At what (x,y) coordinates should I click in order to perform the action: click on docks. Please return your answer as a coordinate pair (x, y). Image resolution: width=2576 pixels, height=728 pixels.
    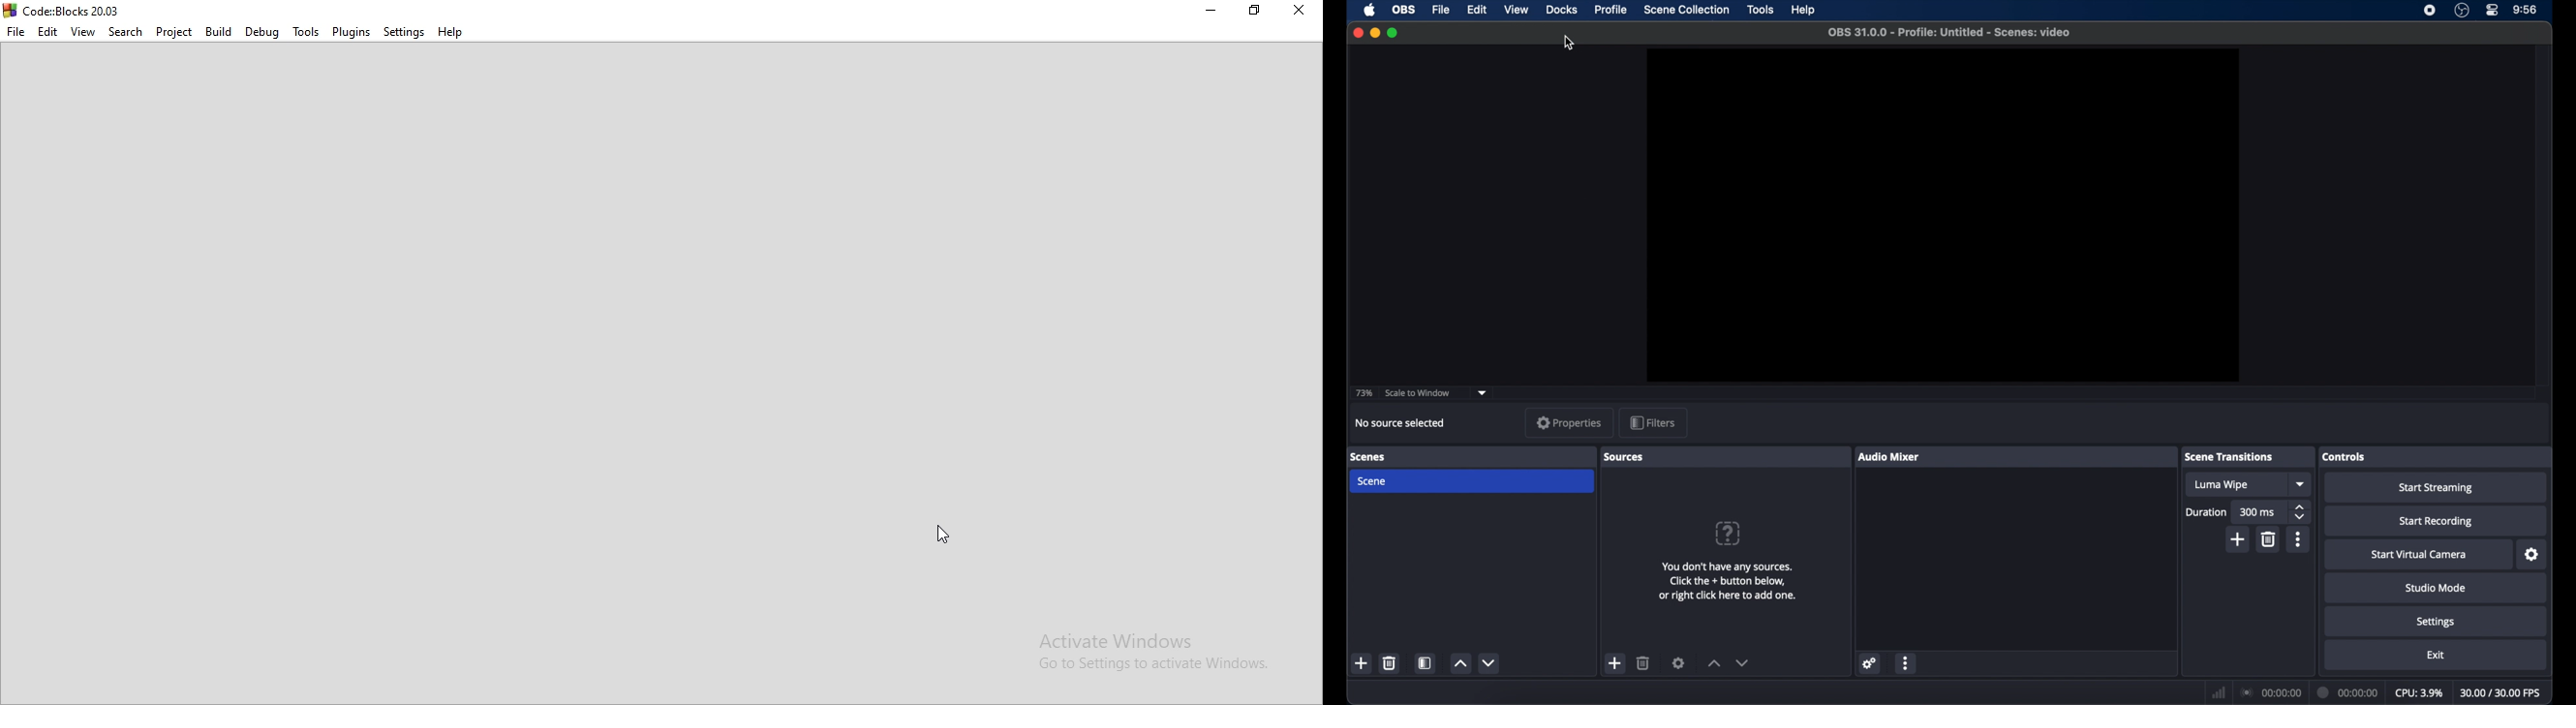
    Looking at the image, I should click on (1561, 10).